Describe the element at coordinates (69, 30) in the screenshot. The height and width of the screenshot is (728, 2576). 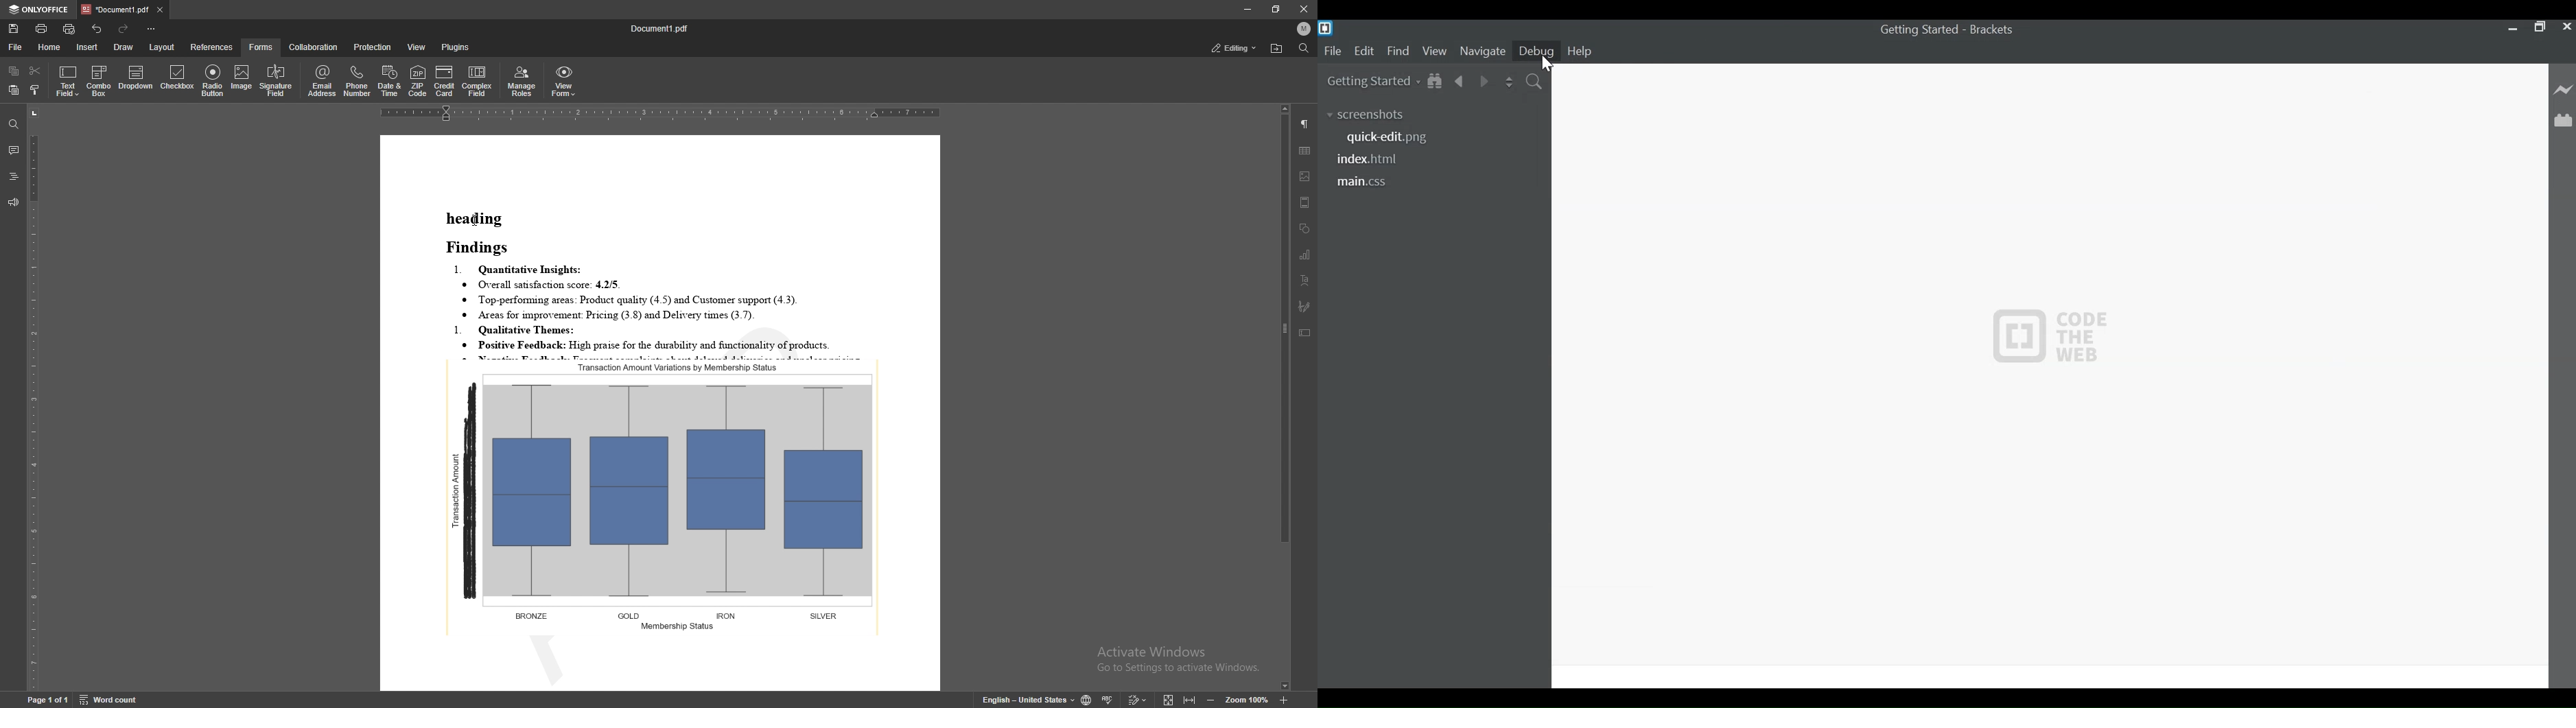
I see `quick print` at that location.